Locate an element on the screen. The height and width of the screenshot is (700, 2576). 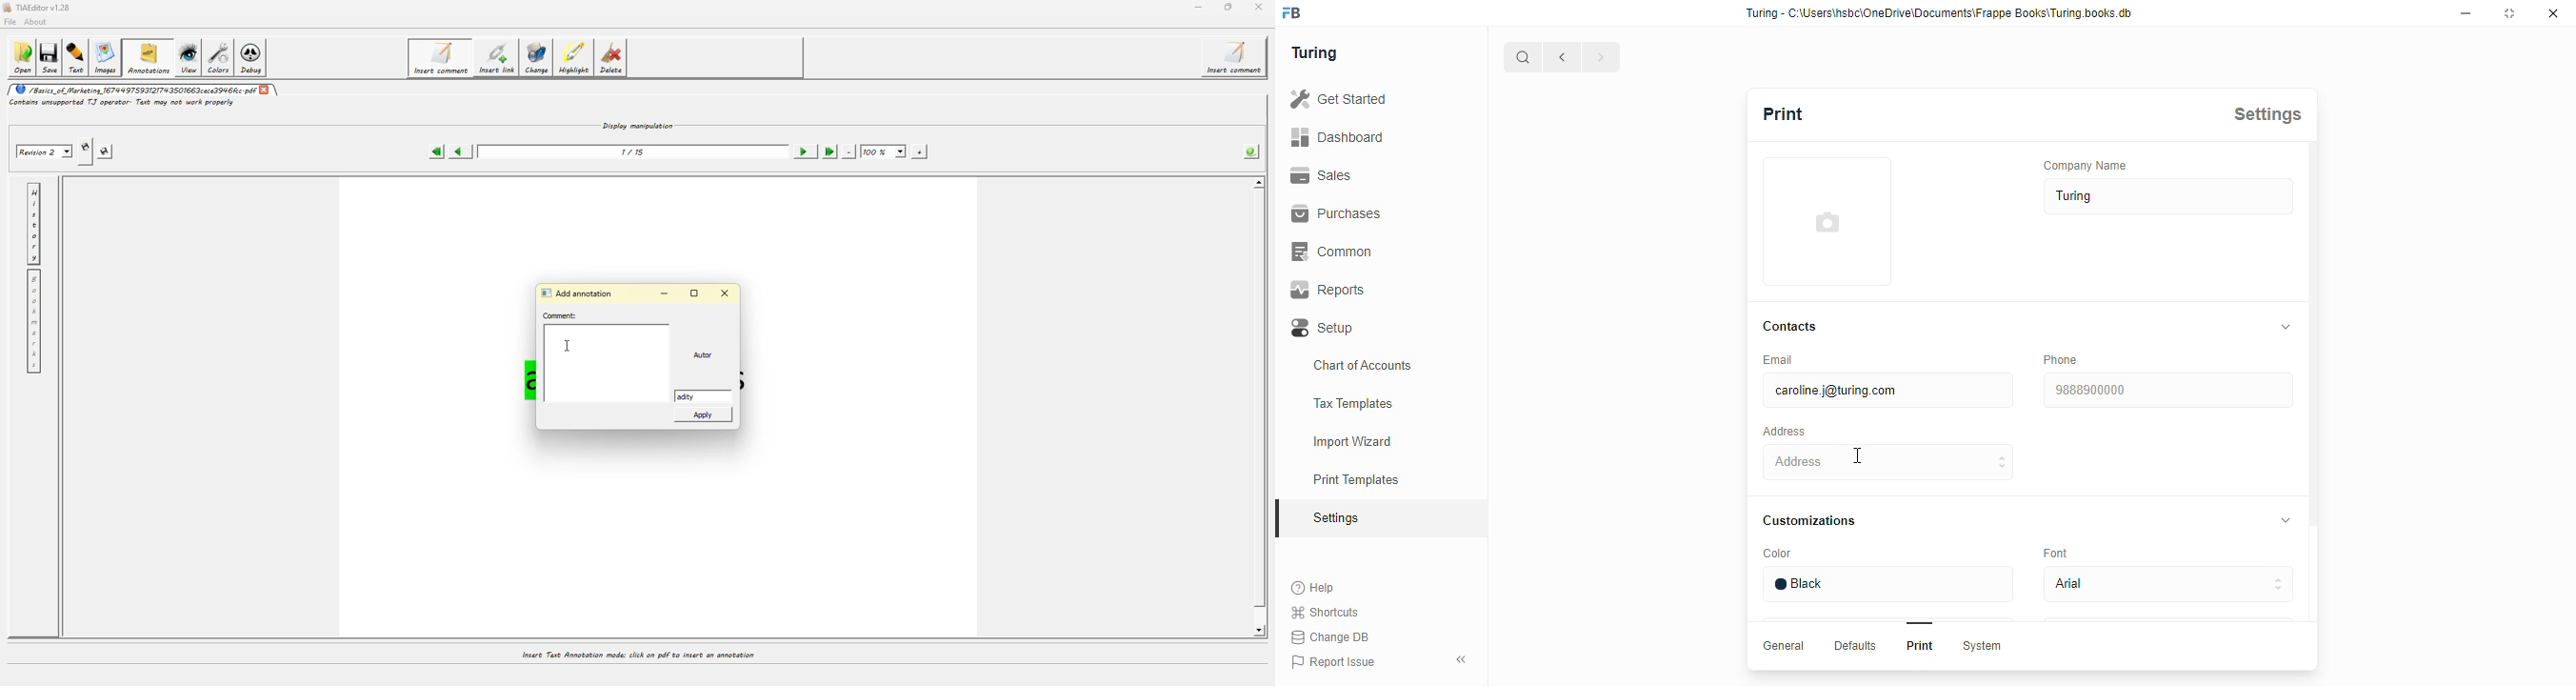
zoom in is located at coordinates (920, 152).